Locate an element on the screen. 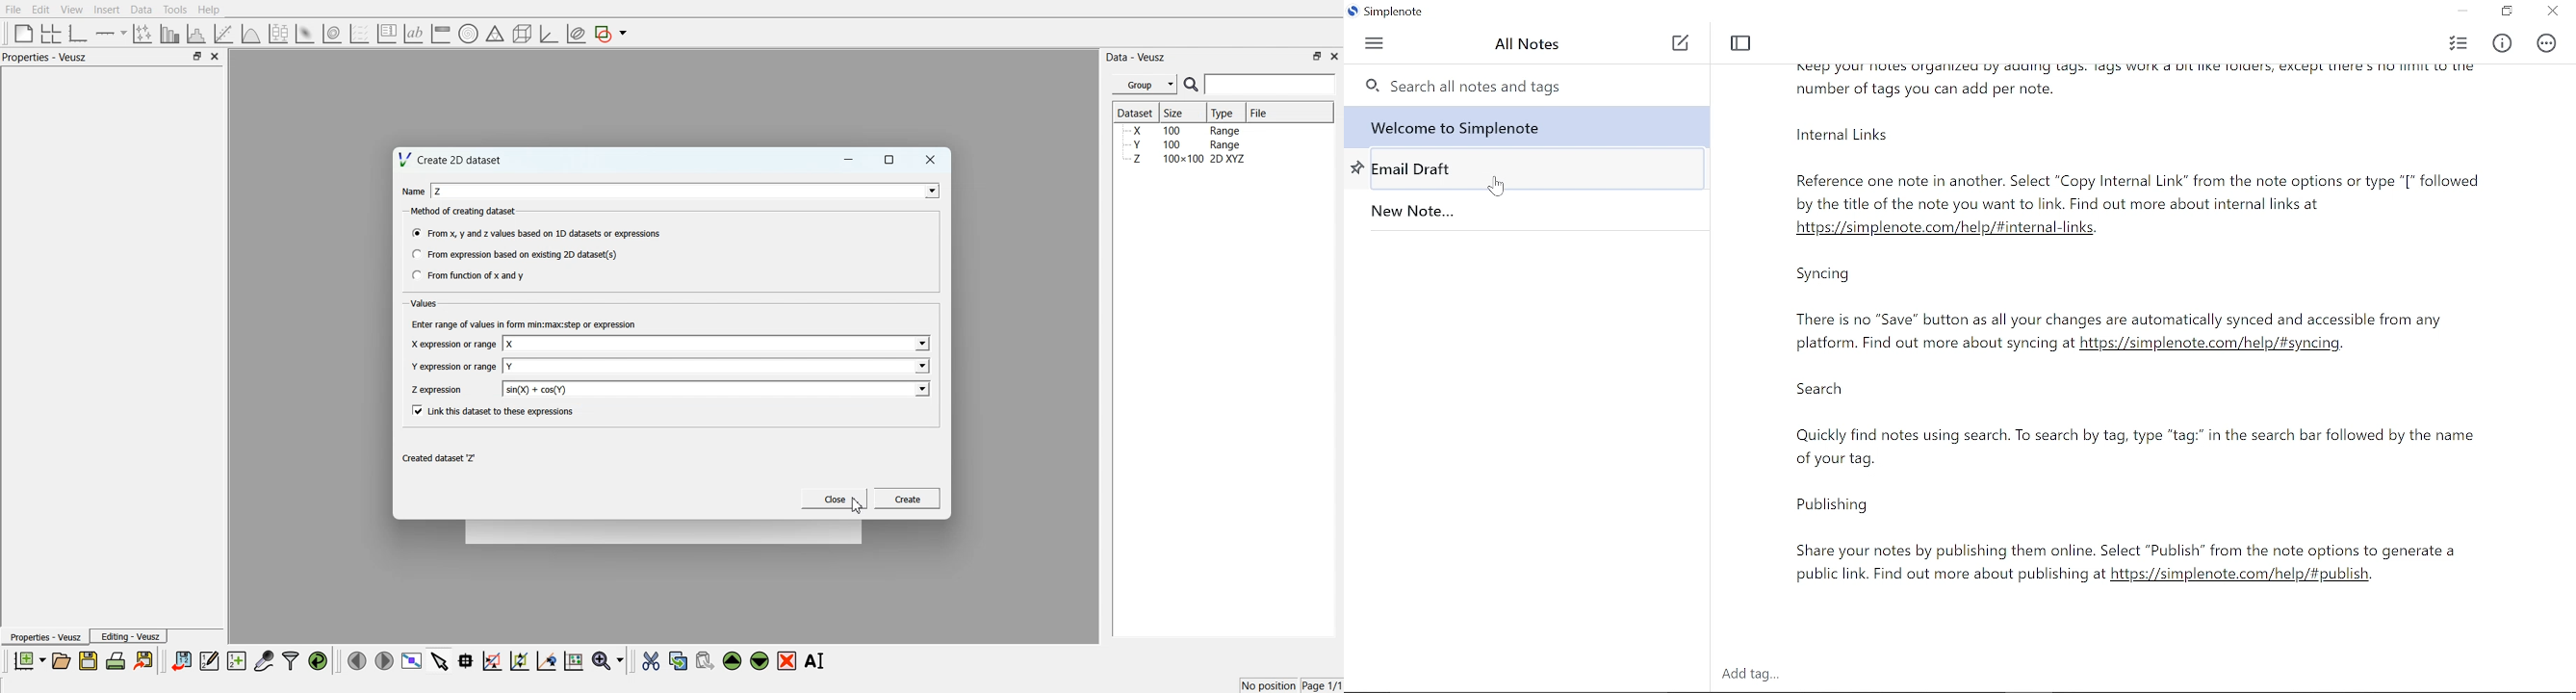  Type is located at coordinates (1224, 113).